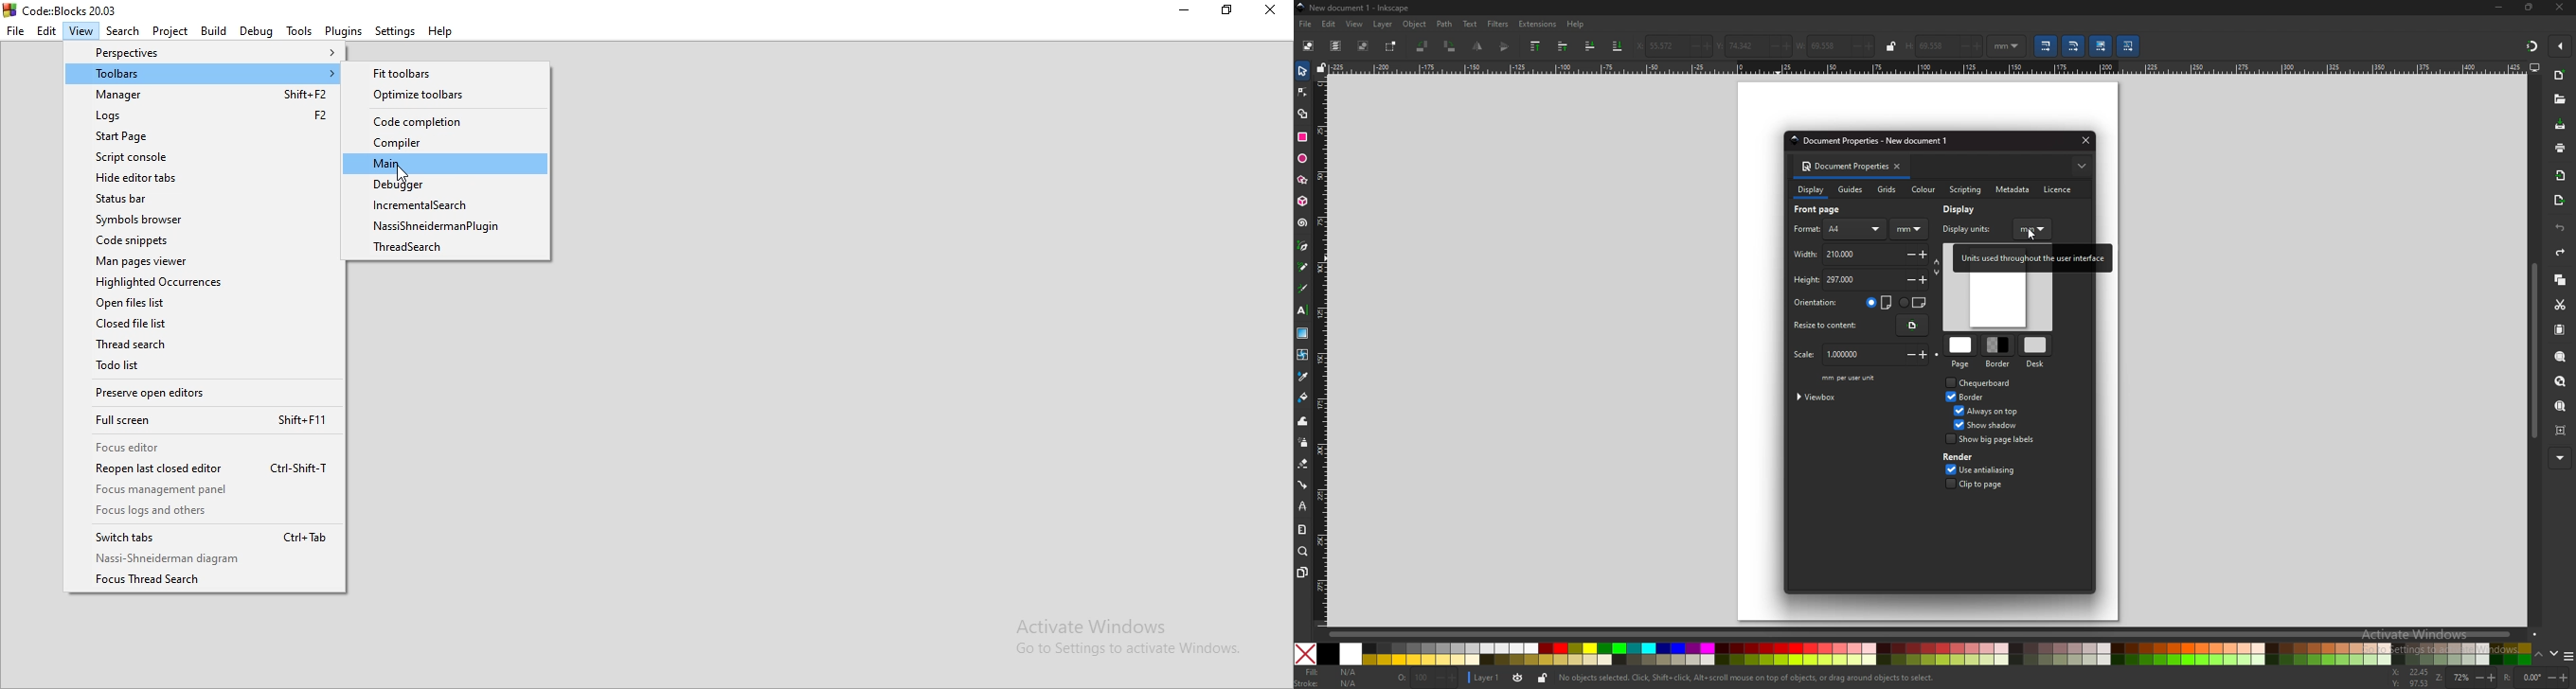 This screenshot has width=2576, height=700. What do you see at coordinates (1912, 326) in the screenshot?
I see `resize content` at bounding box center [1912, 326].